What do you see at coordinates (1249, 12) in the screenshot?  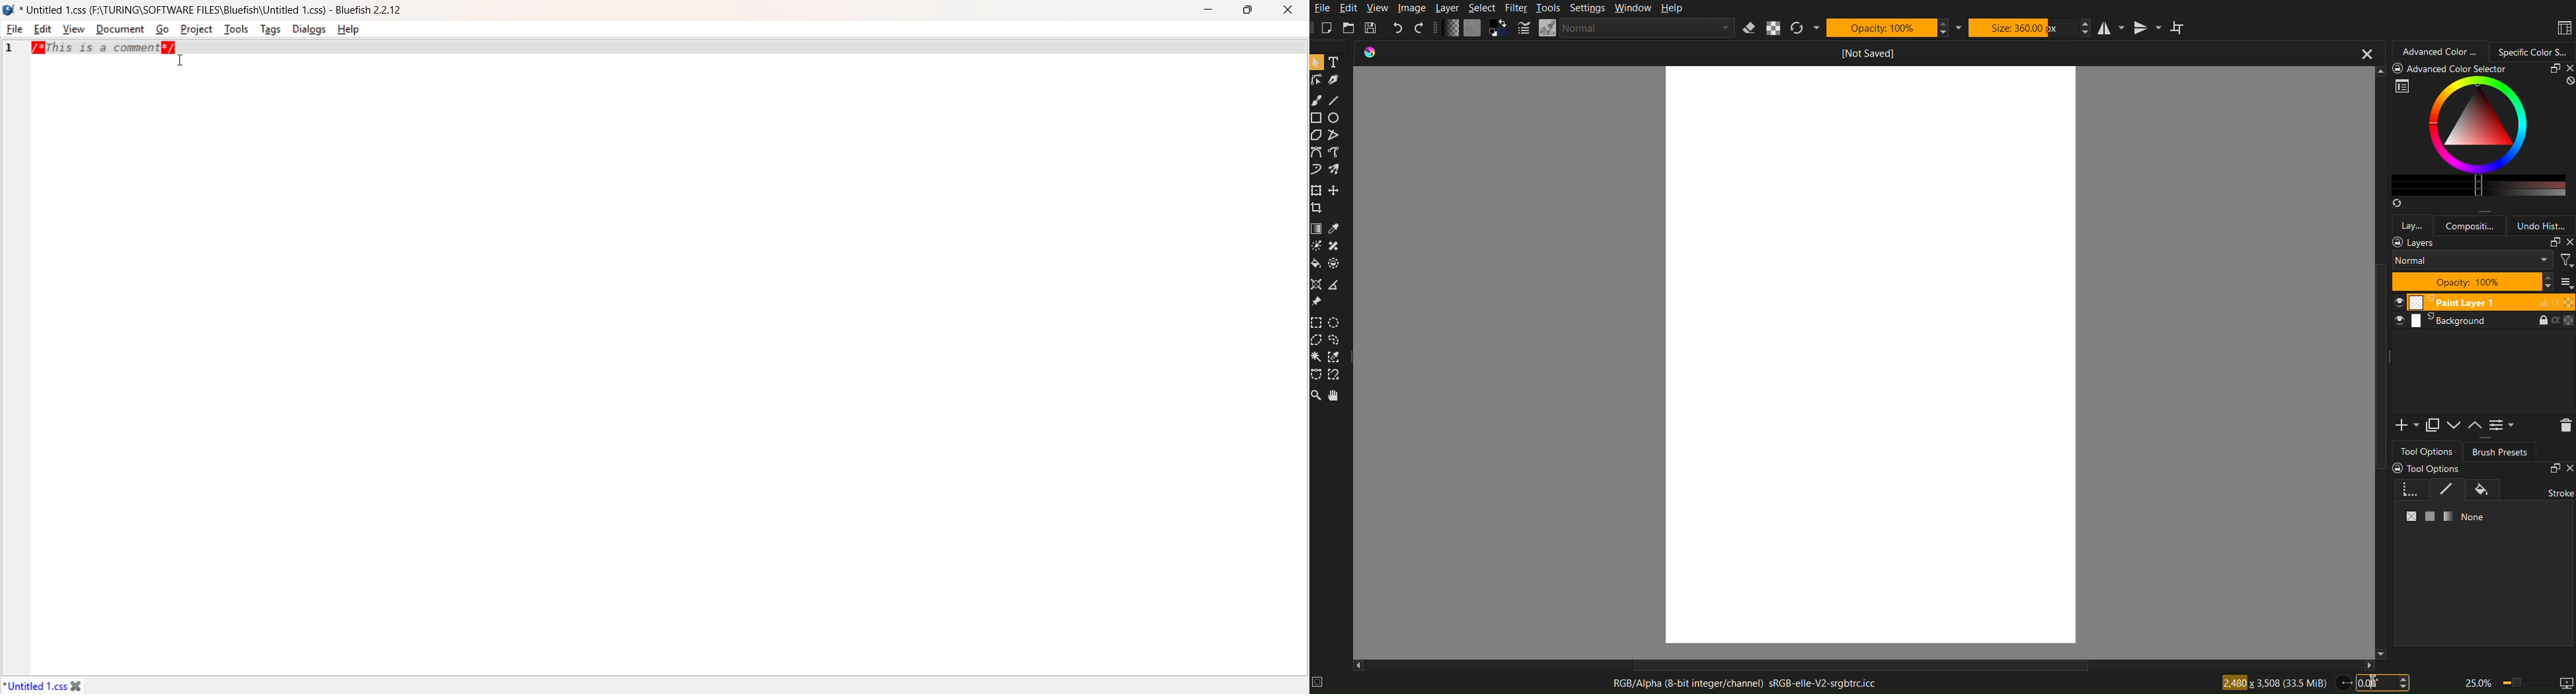 I see `Resize` at bounding box center [1249, 12].